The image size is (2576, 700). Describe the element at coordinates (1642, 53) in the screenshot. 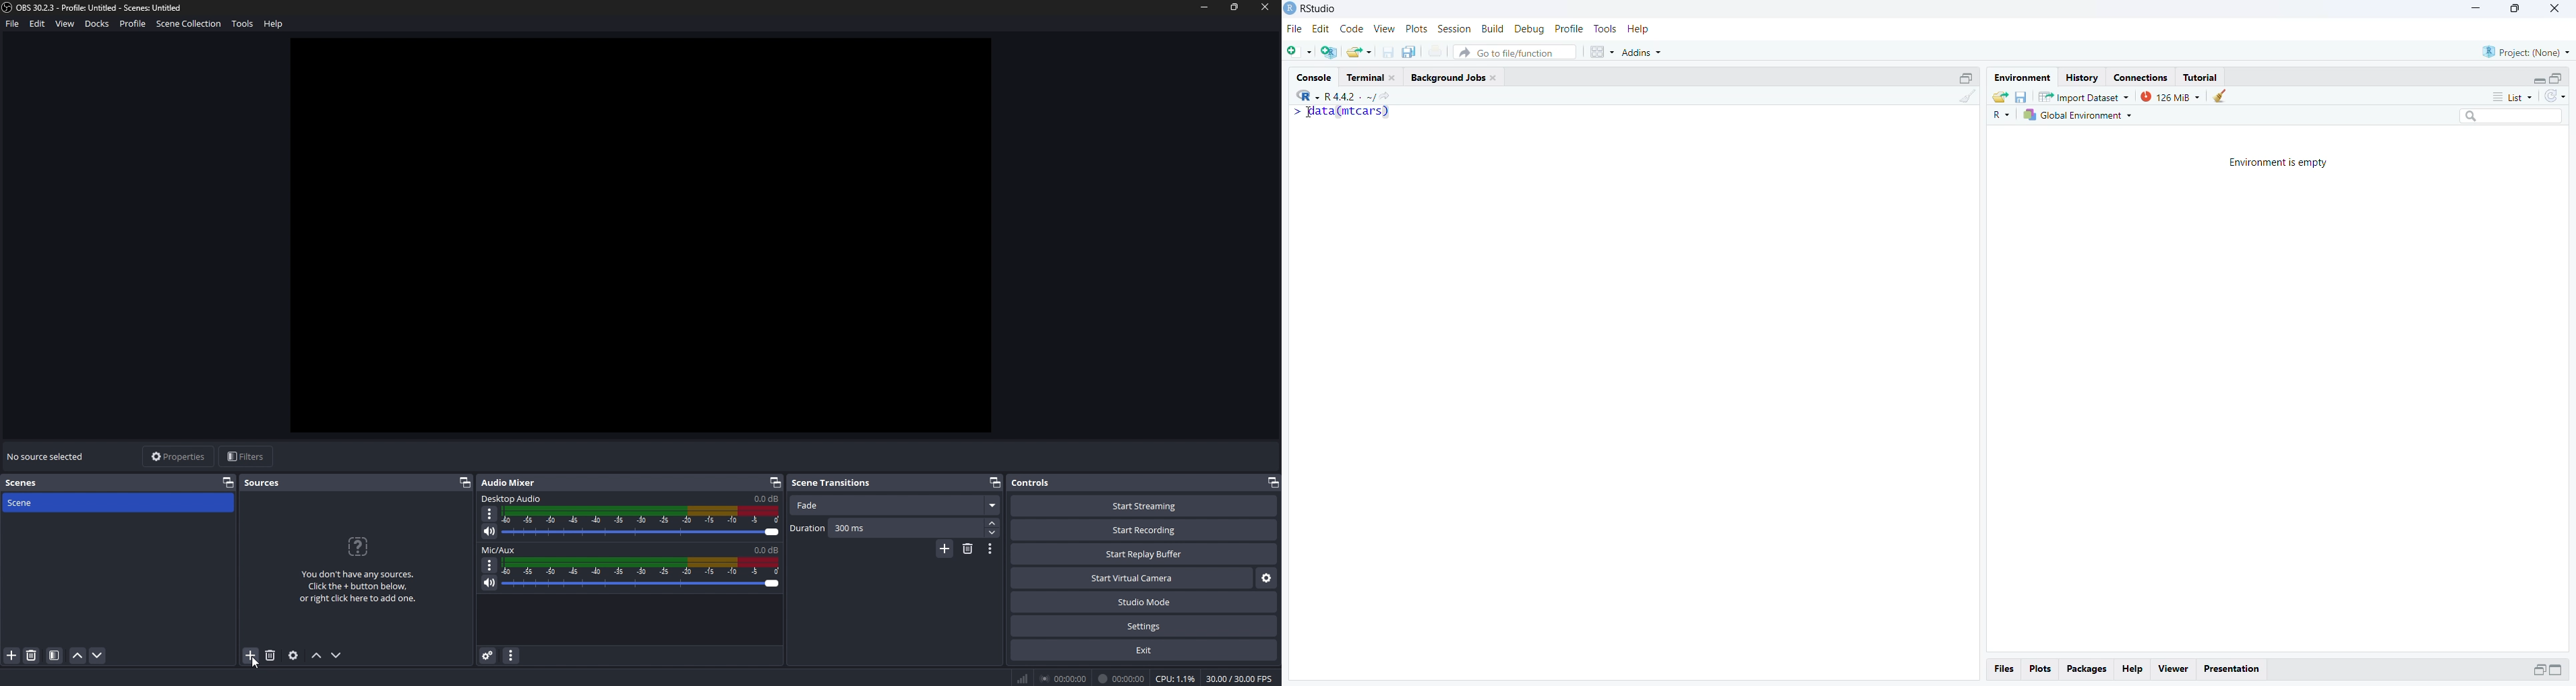

I see `Addins` at that location.